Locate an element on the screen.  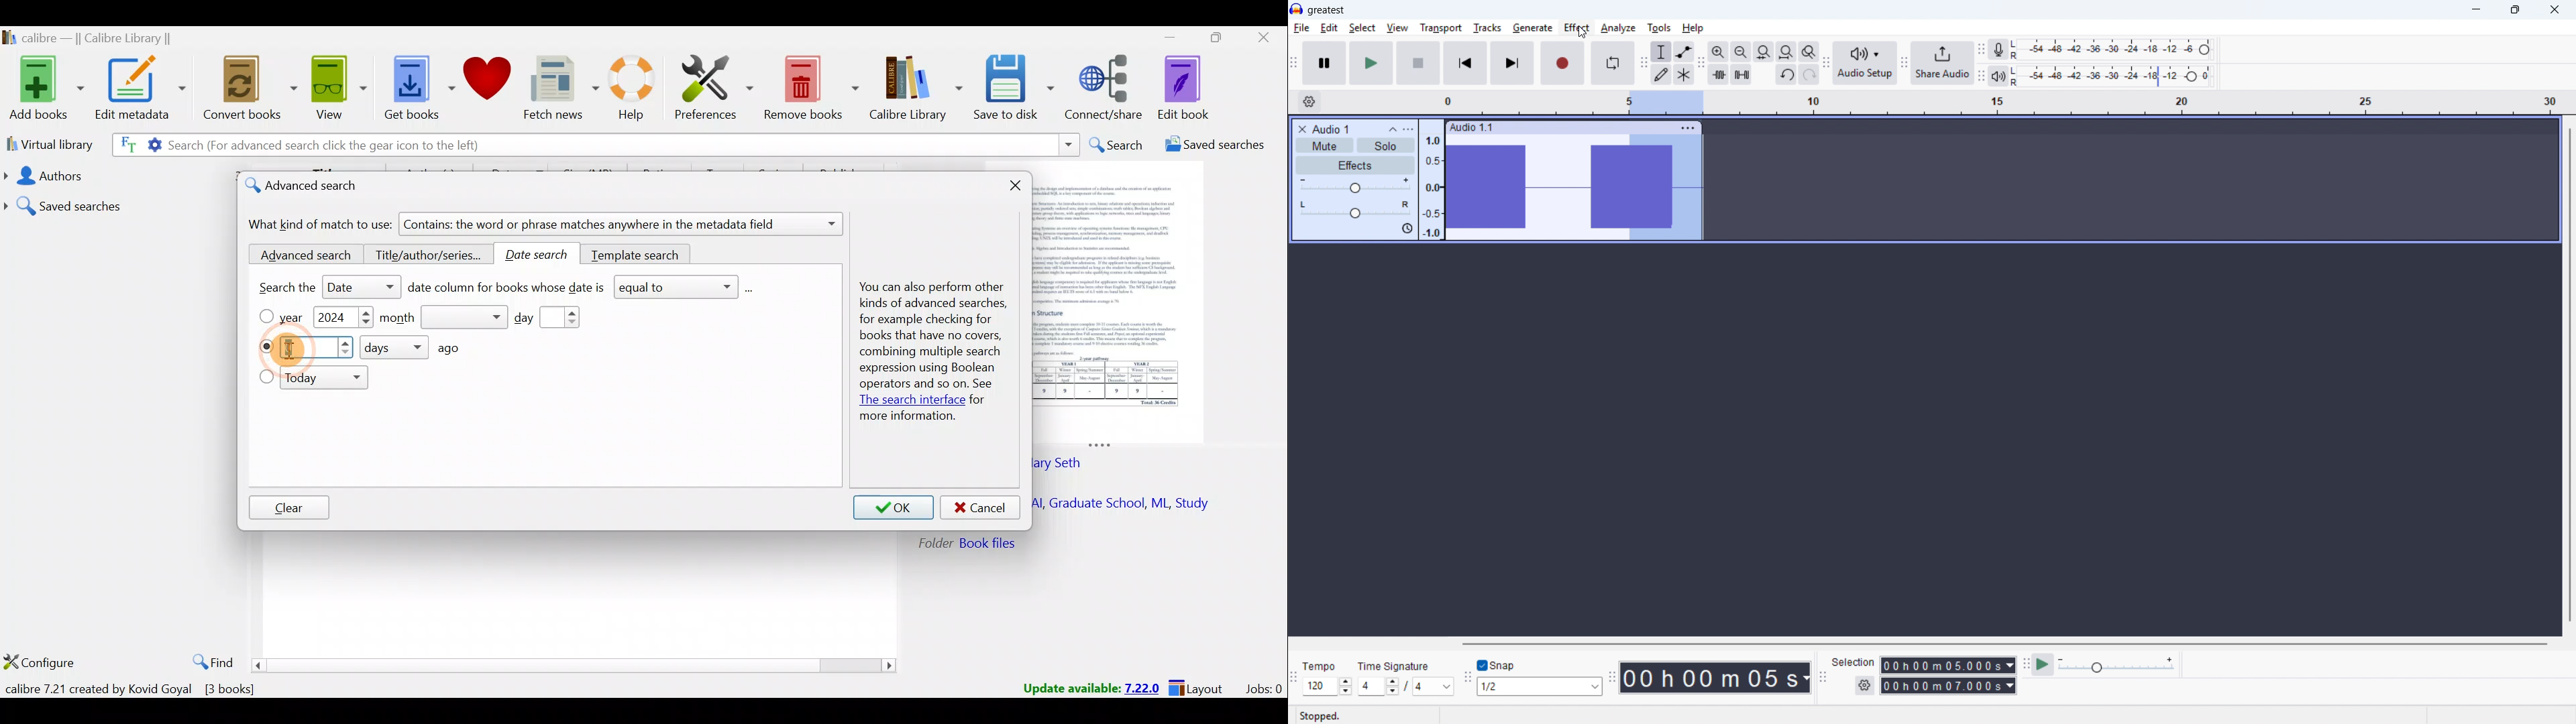
edit is located at coordinates (1329, 28).